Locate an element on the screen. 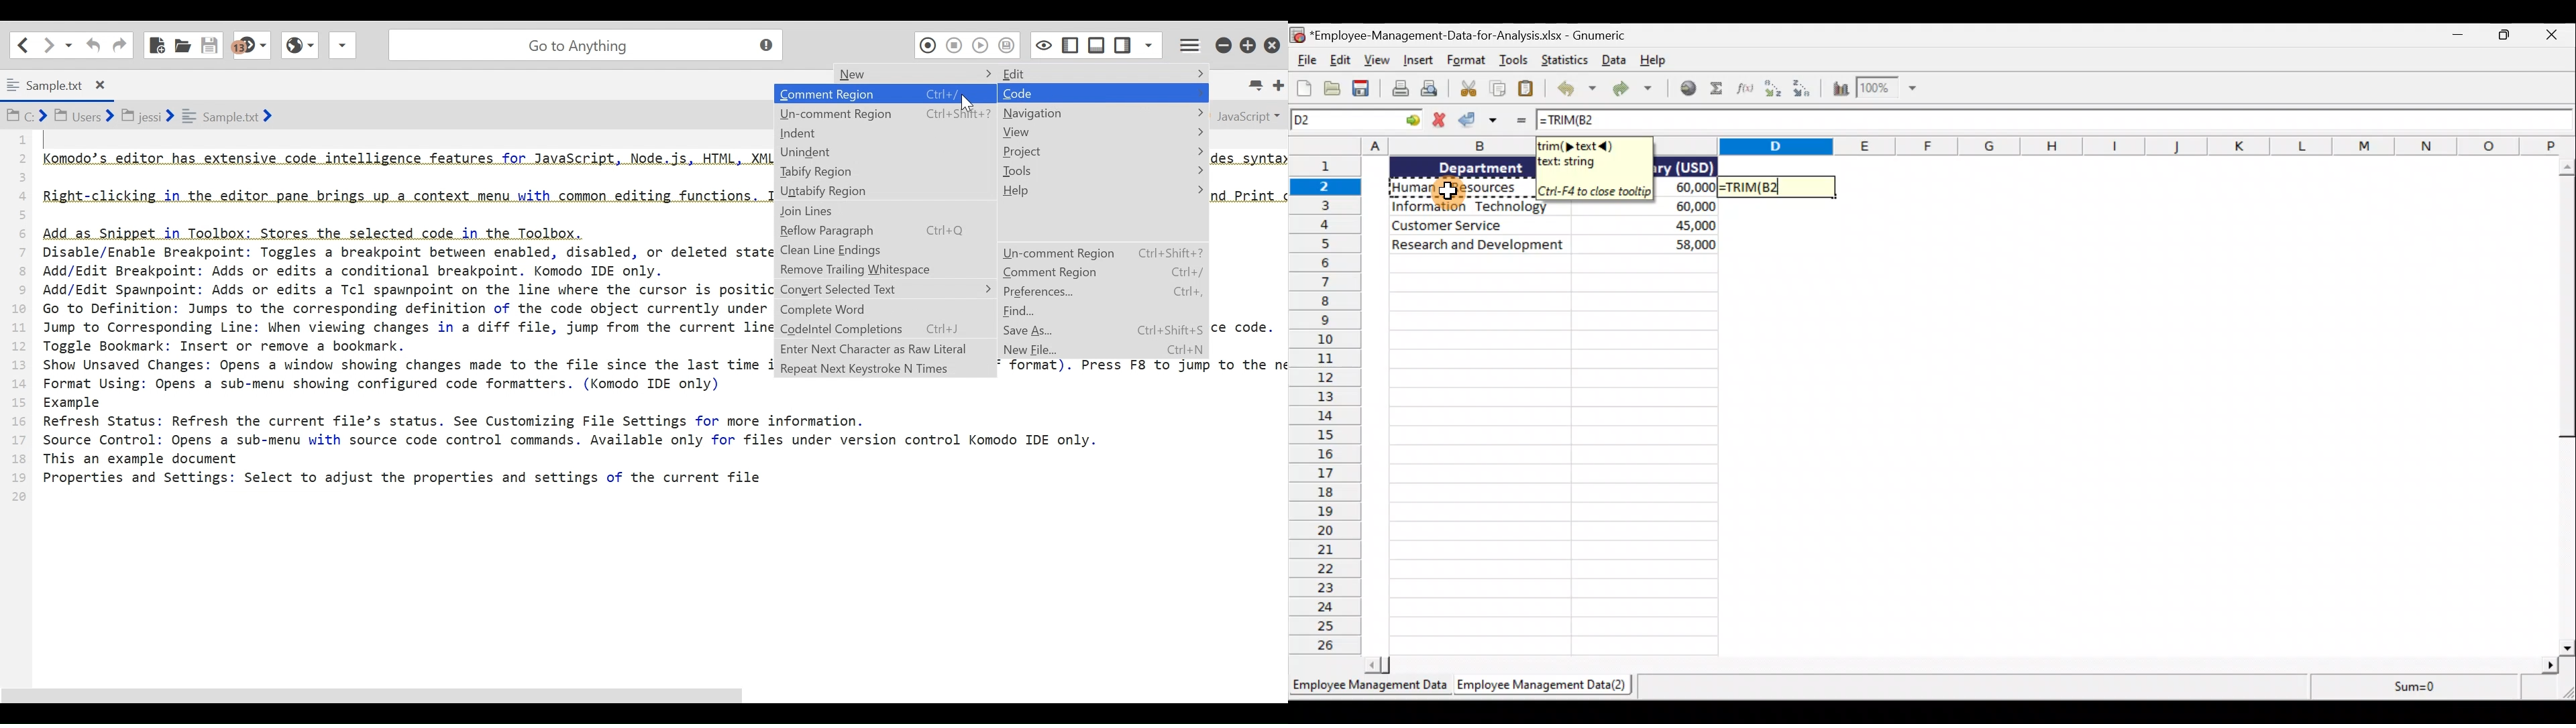  Preferences is located at coordinates (1102, 292).